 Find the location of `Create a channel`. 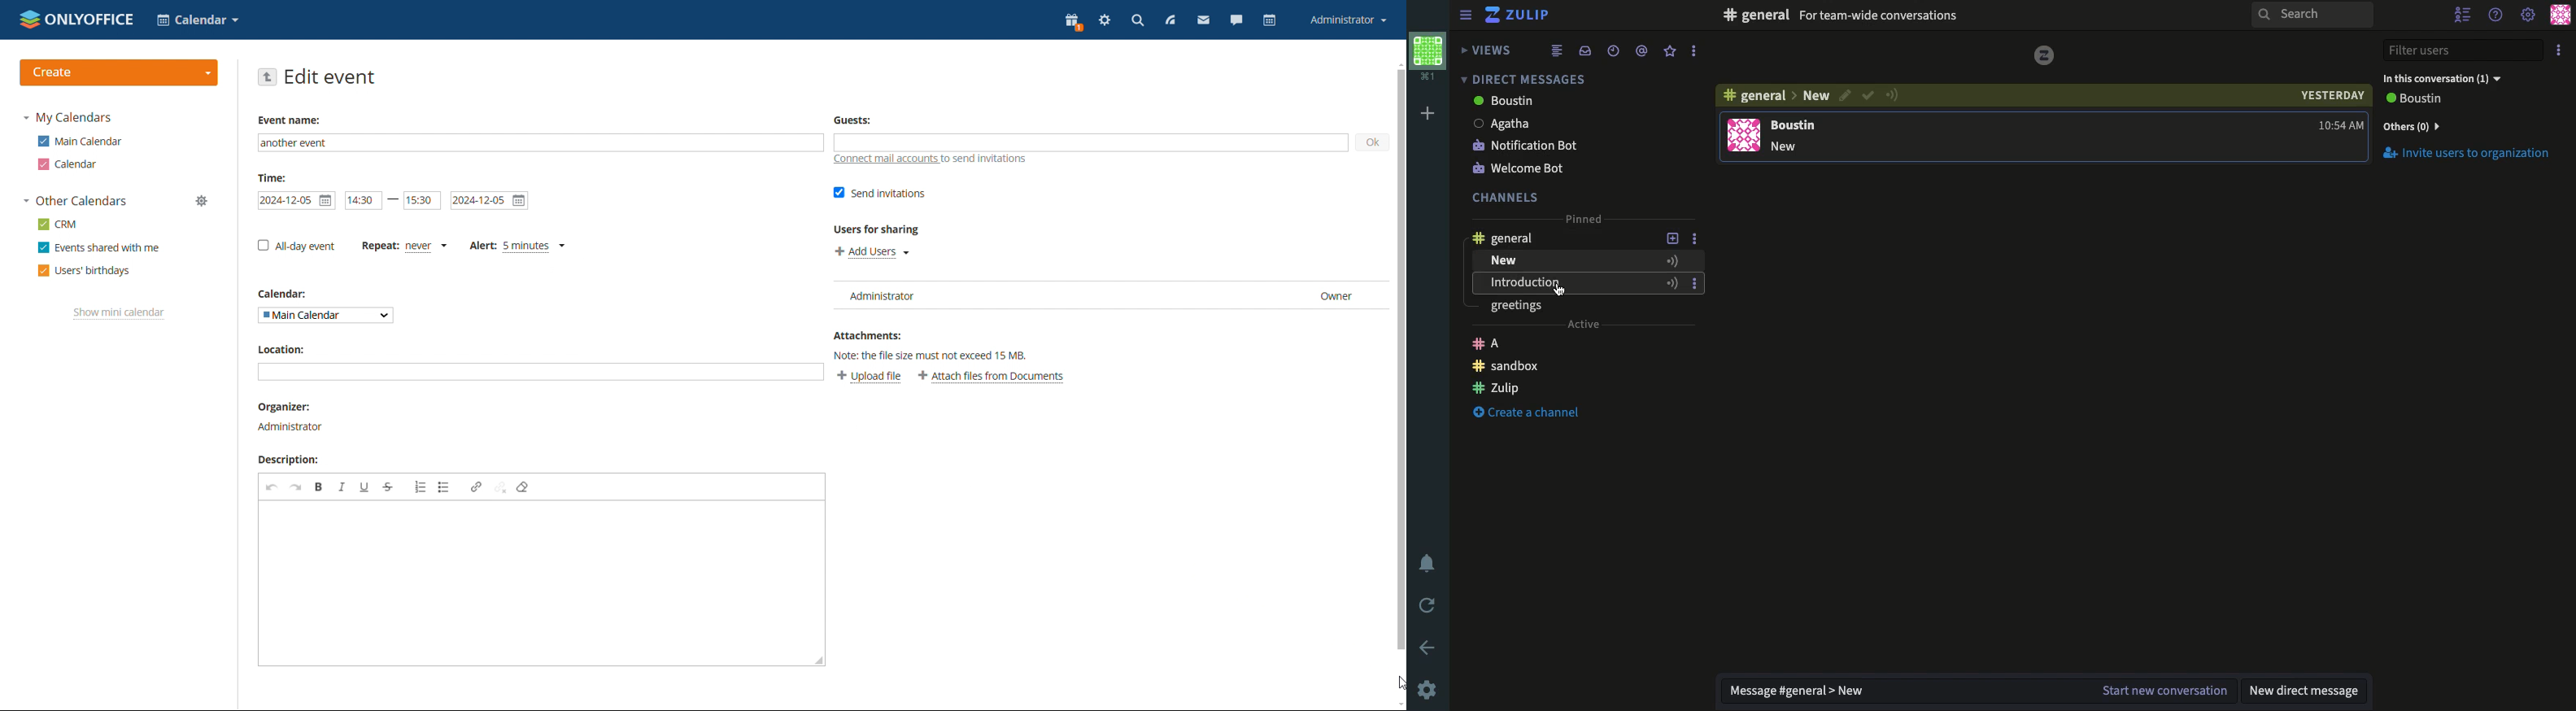

Create a channel is located at coordinates (1531, 411).